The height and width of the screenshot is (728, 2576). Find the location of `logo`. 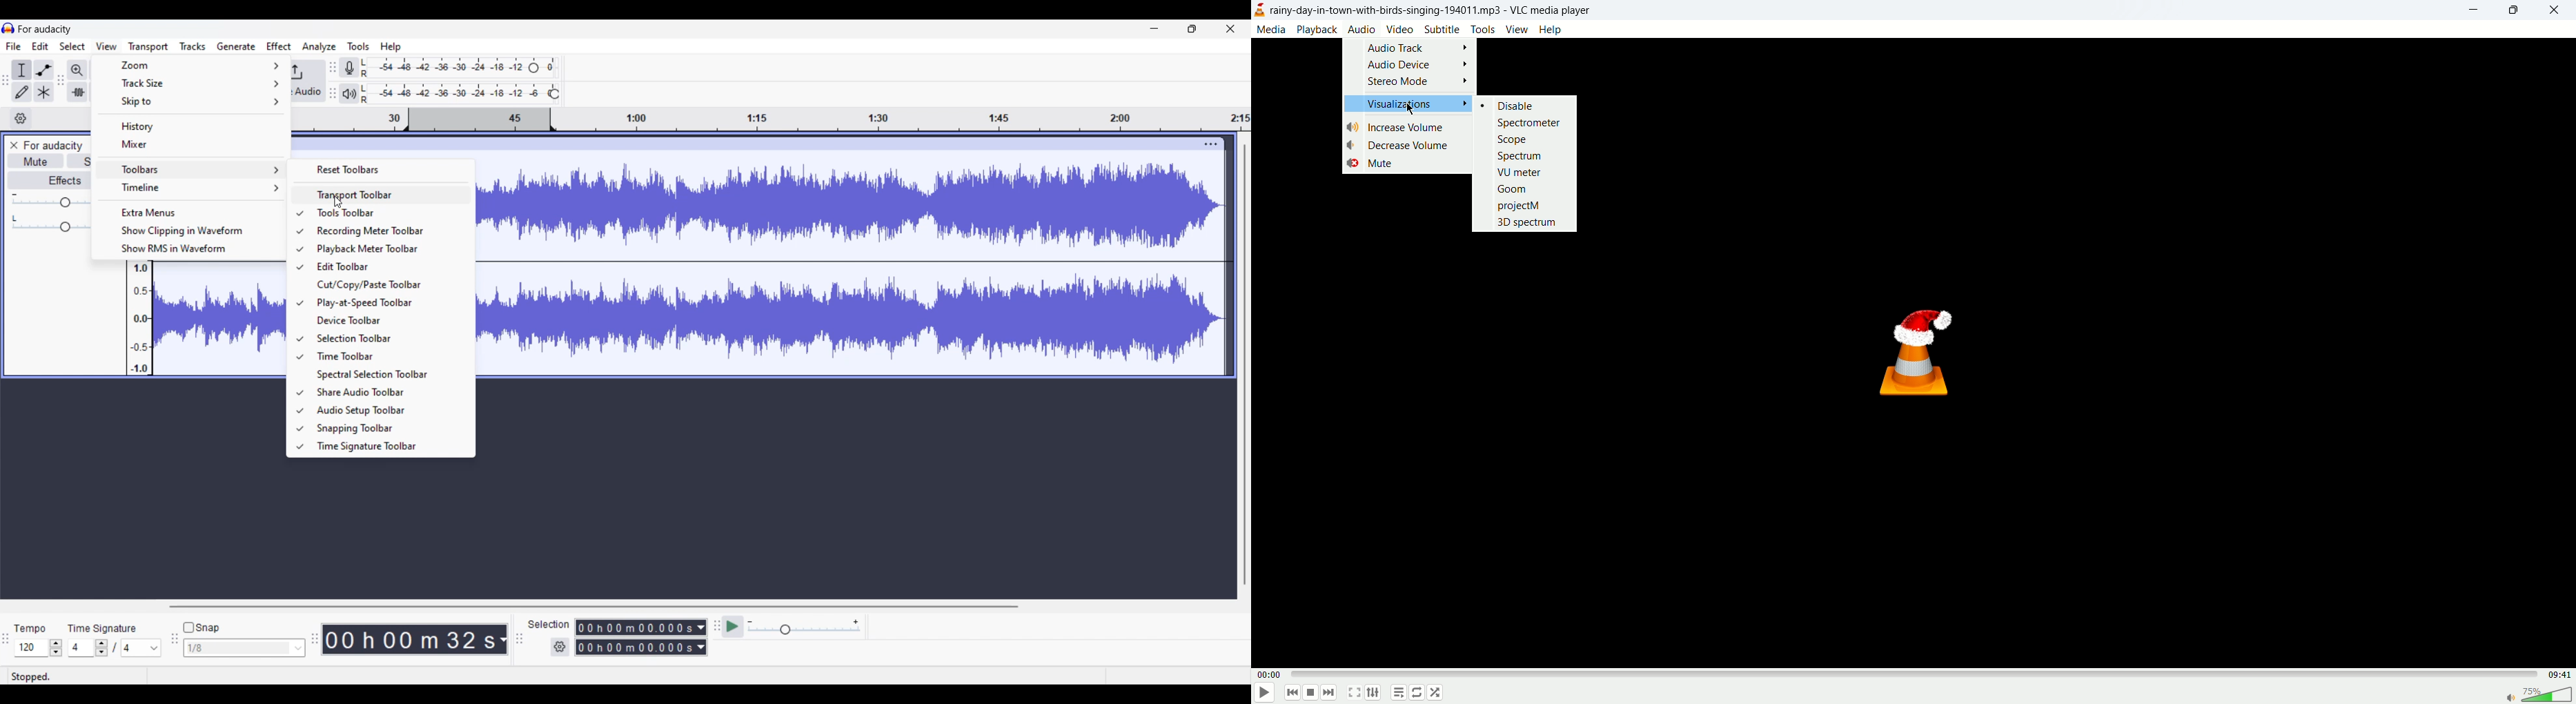

logo is located at coordinates (1260, 10).